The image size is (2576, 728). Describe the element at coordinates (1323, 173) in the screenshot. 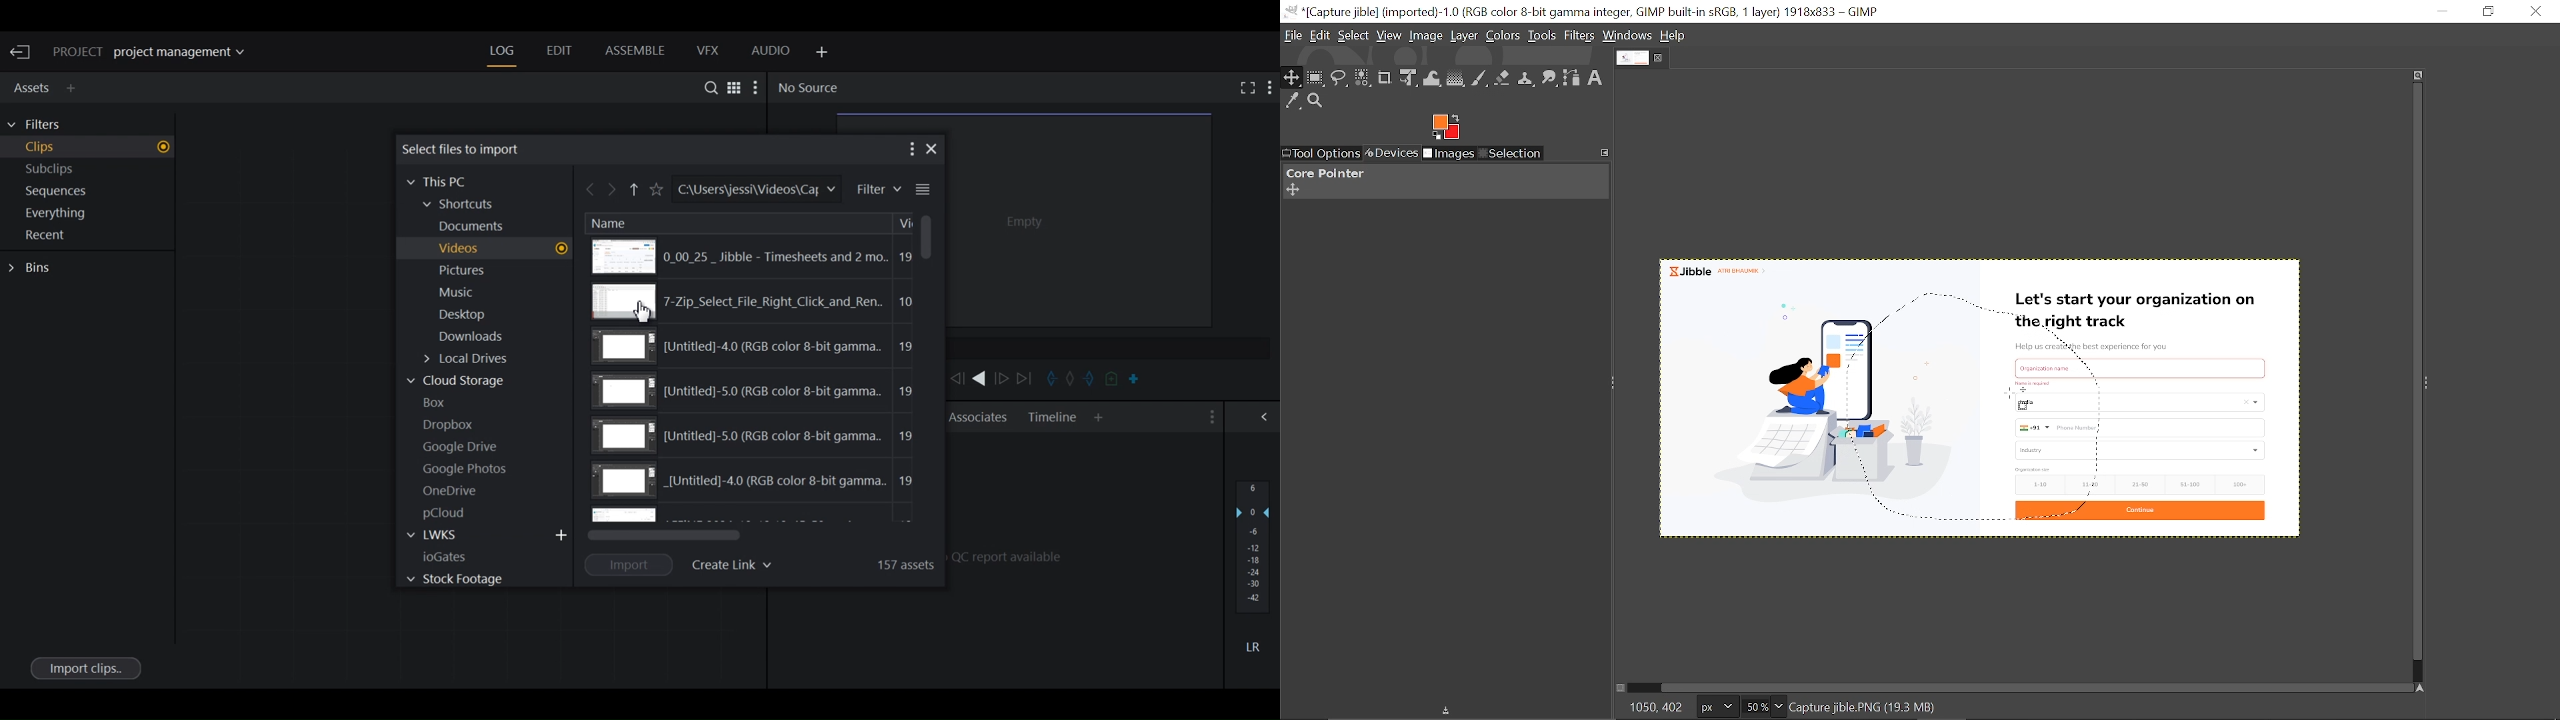

I see `Core painter` at that location.